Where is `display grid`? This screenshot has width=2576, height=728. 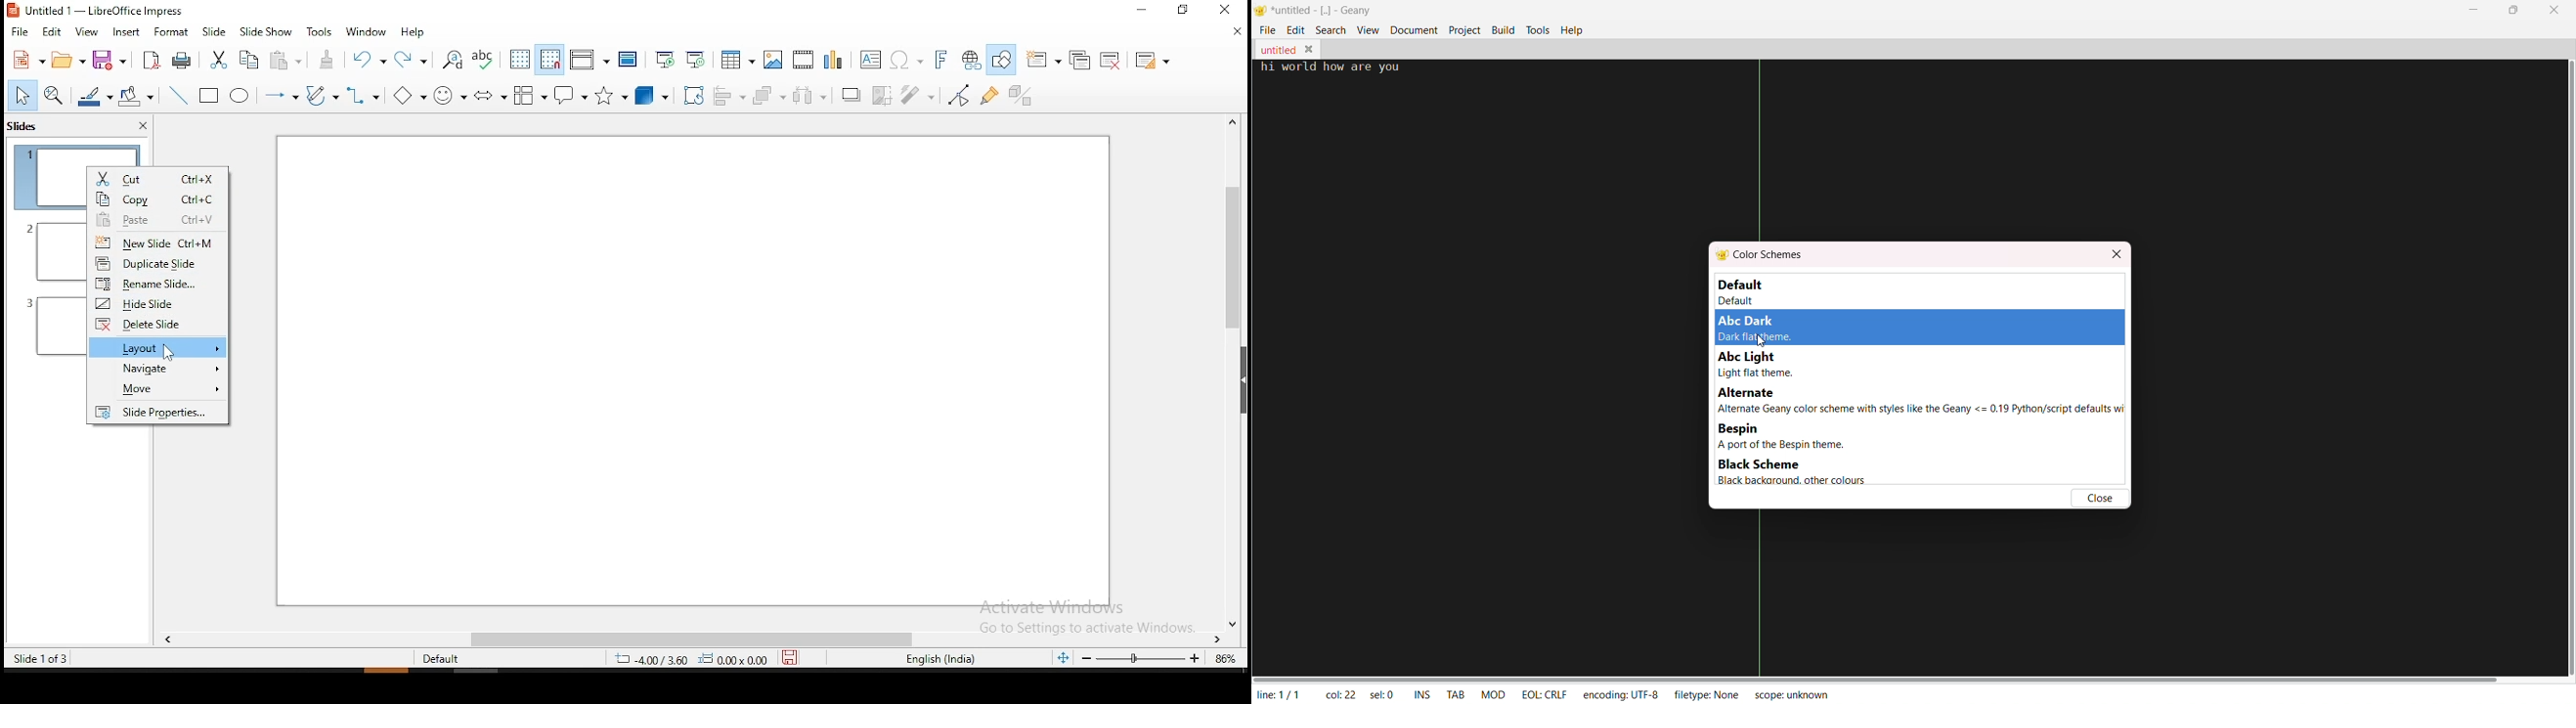
display grid is located at coordinates (520, 61).